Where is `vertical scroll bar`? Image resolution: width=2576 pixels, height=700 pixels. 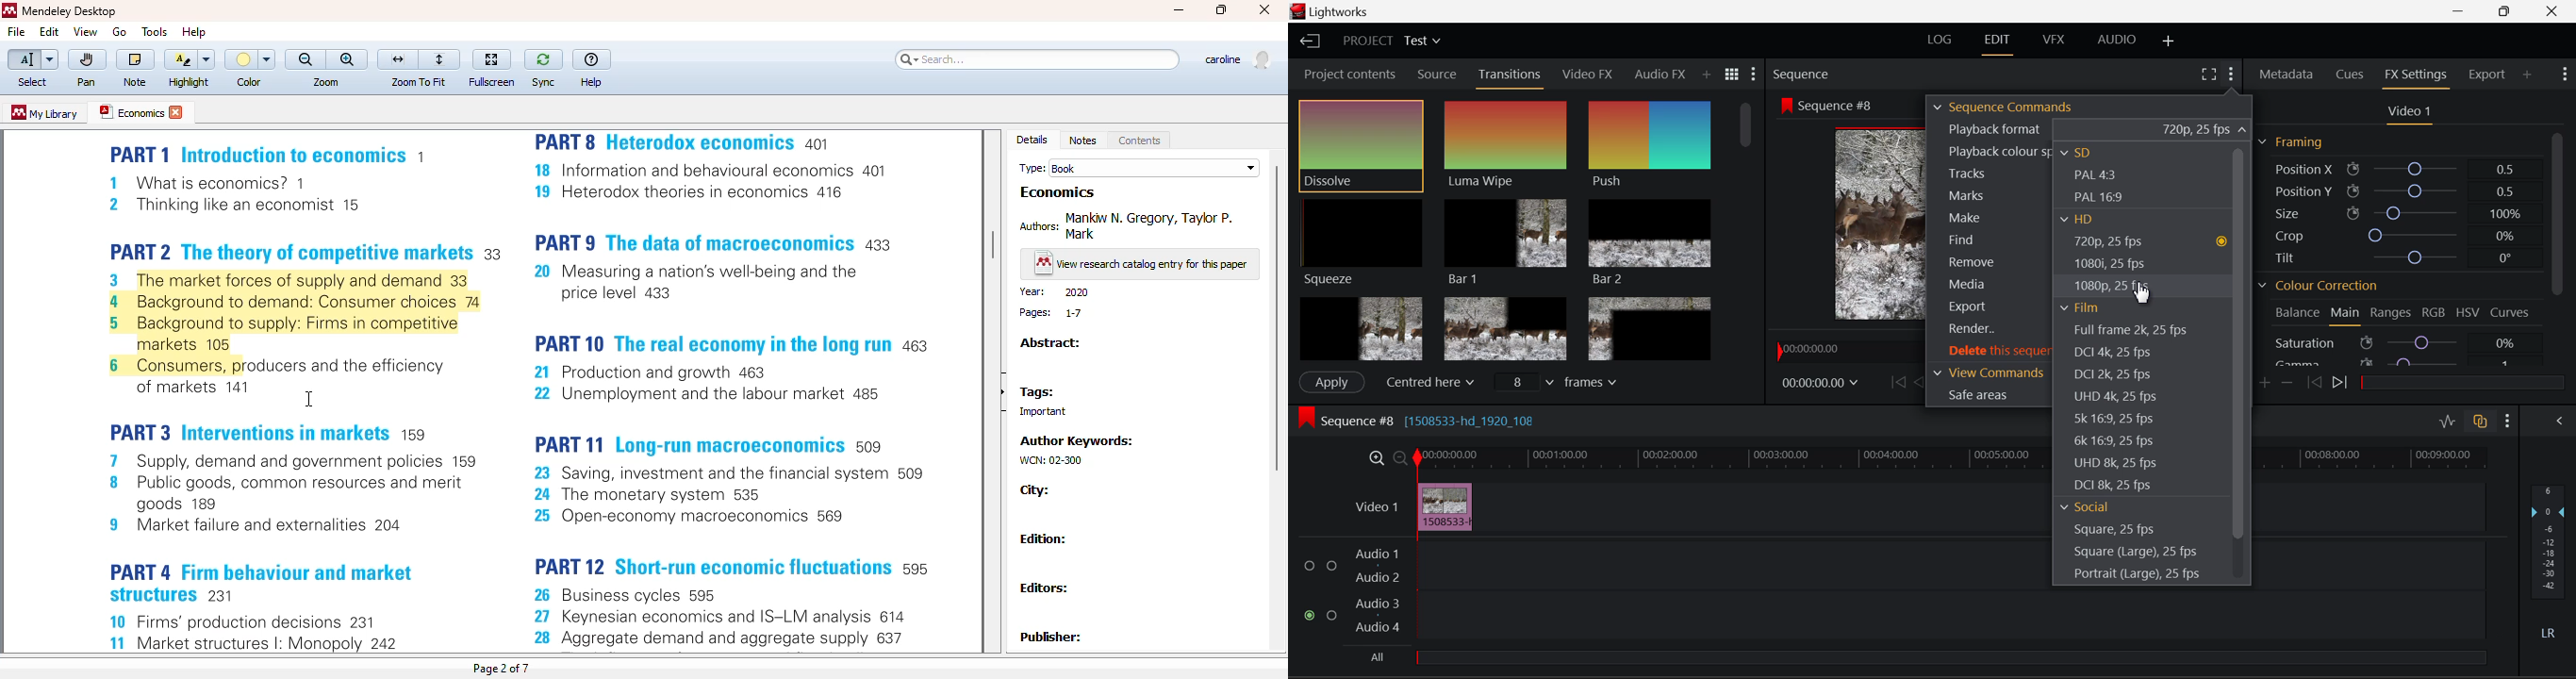 vertical scroll bar is located at coordinates (1274, 318).